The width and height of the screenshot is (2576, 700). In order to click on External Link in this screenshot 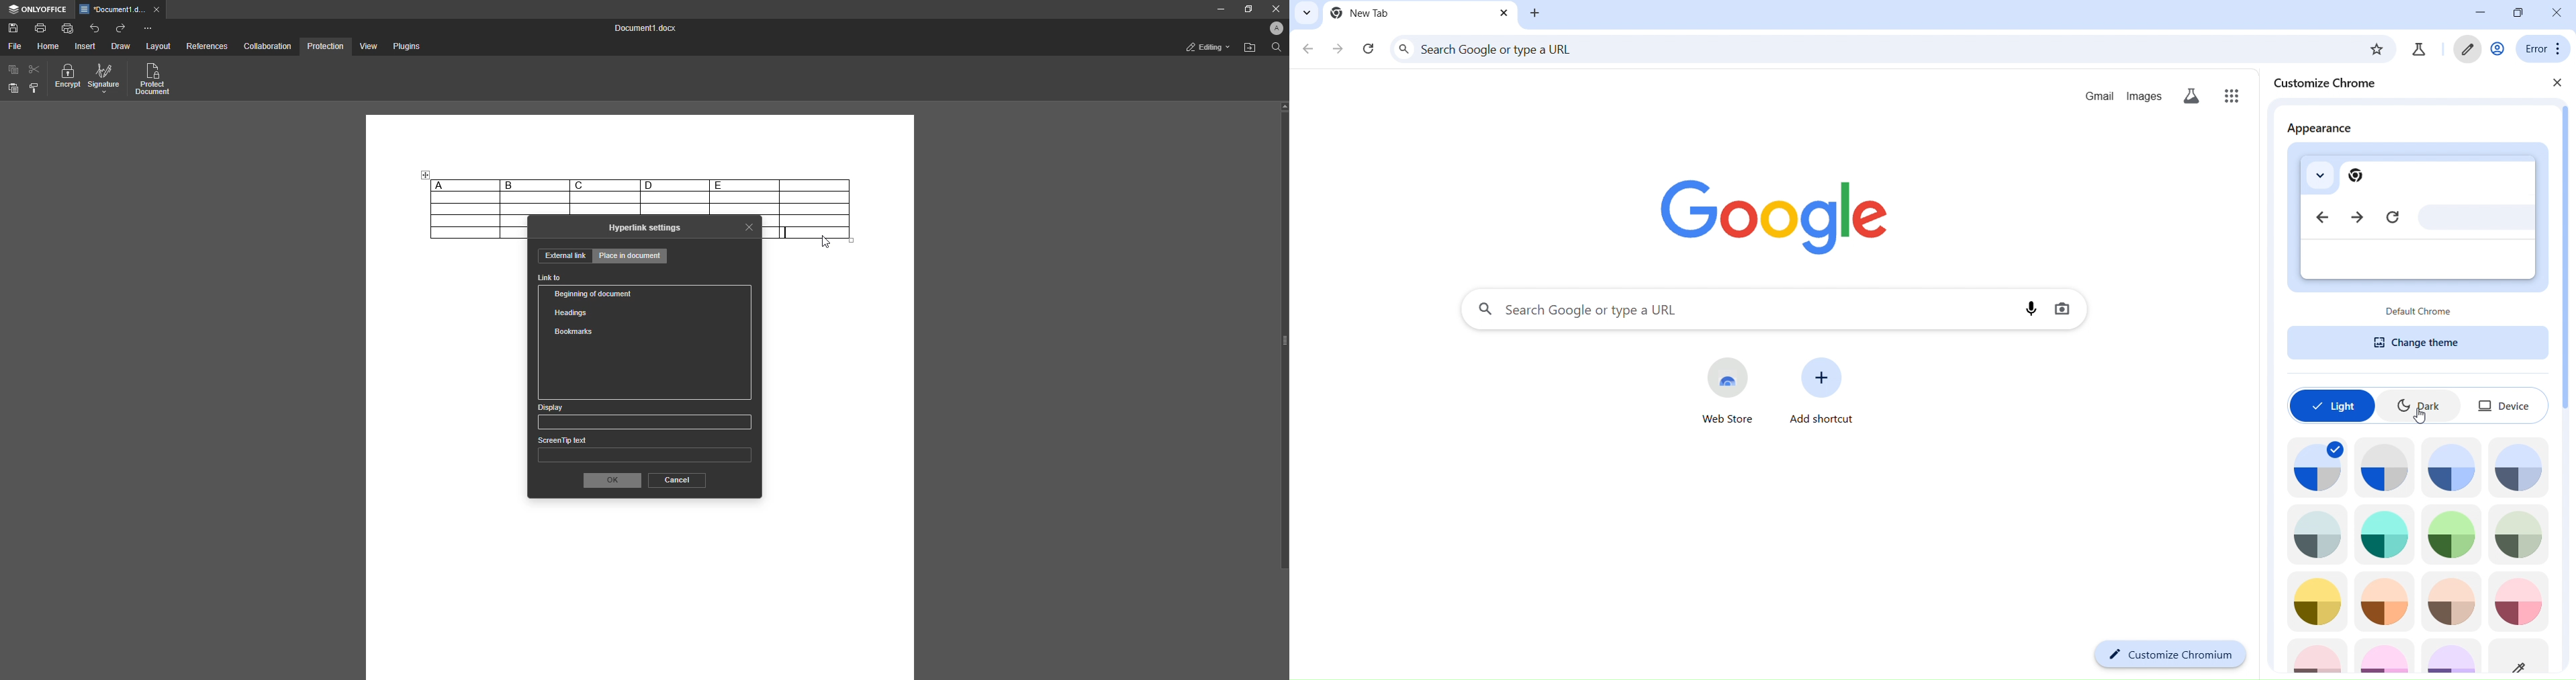, I will do `click(564, 256)`.